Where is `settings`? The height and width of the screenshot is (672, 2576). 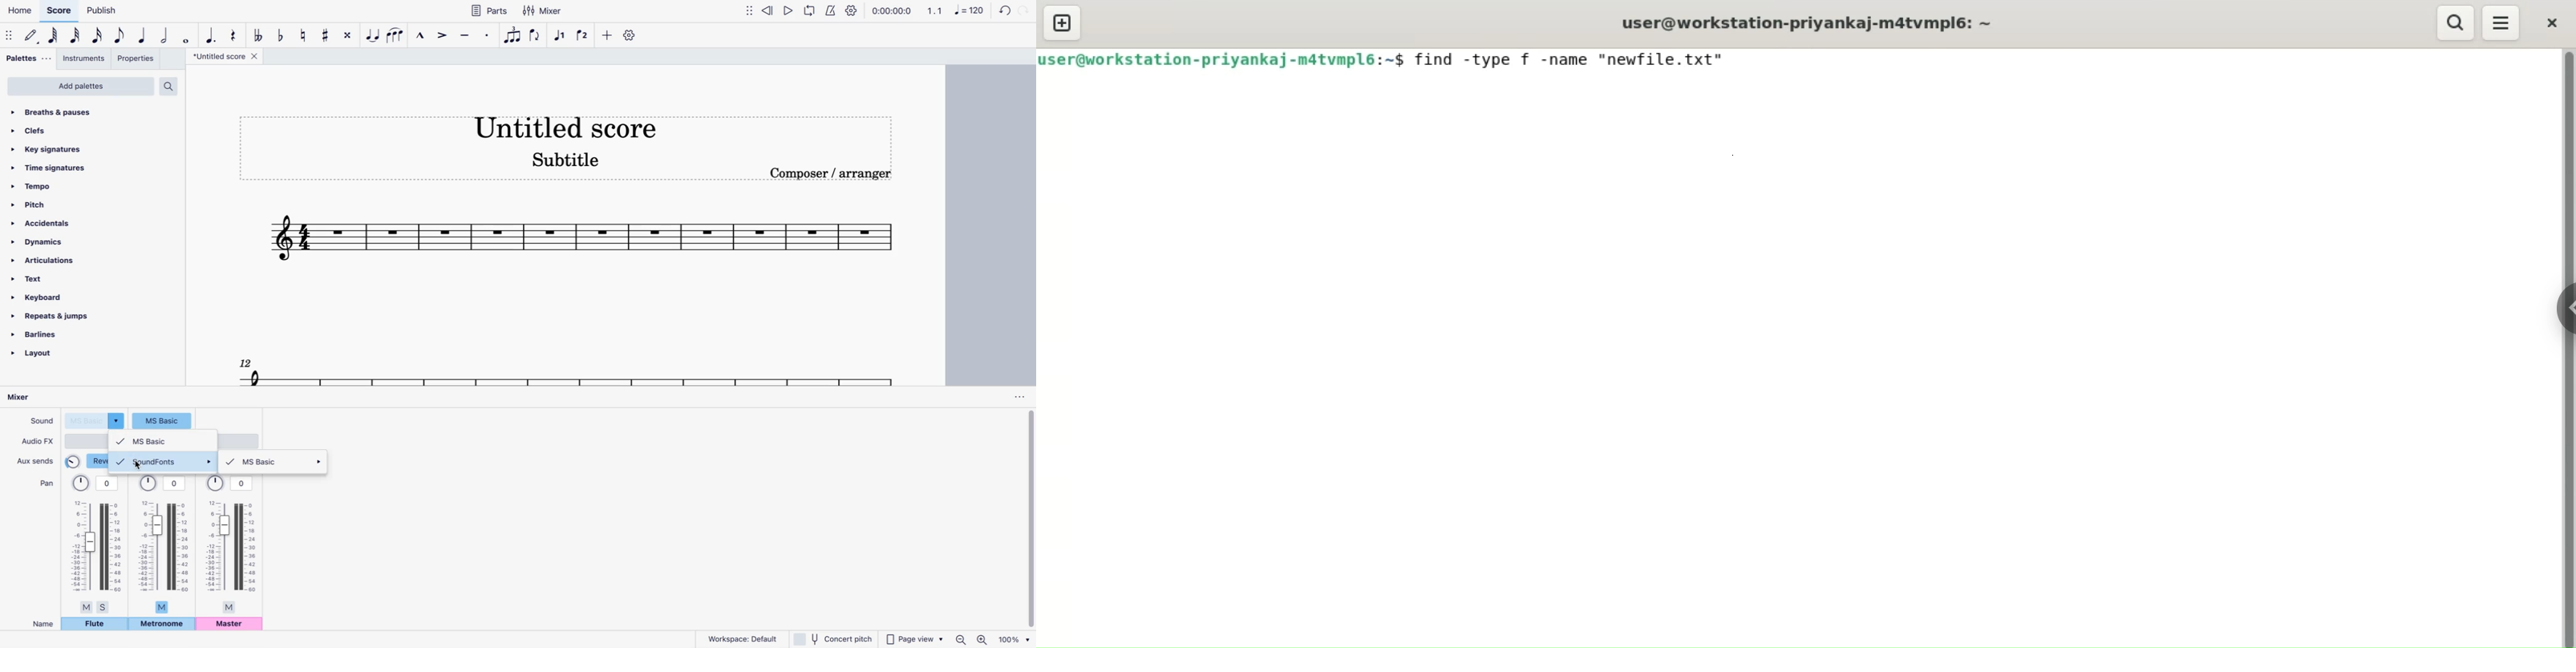
settings is located at coordinates (852, 10).